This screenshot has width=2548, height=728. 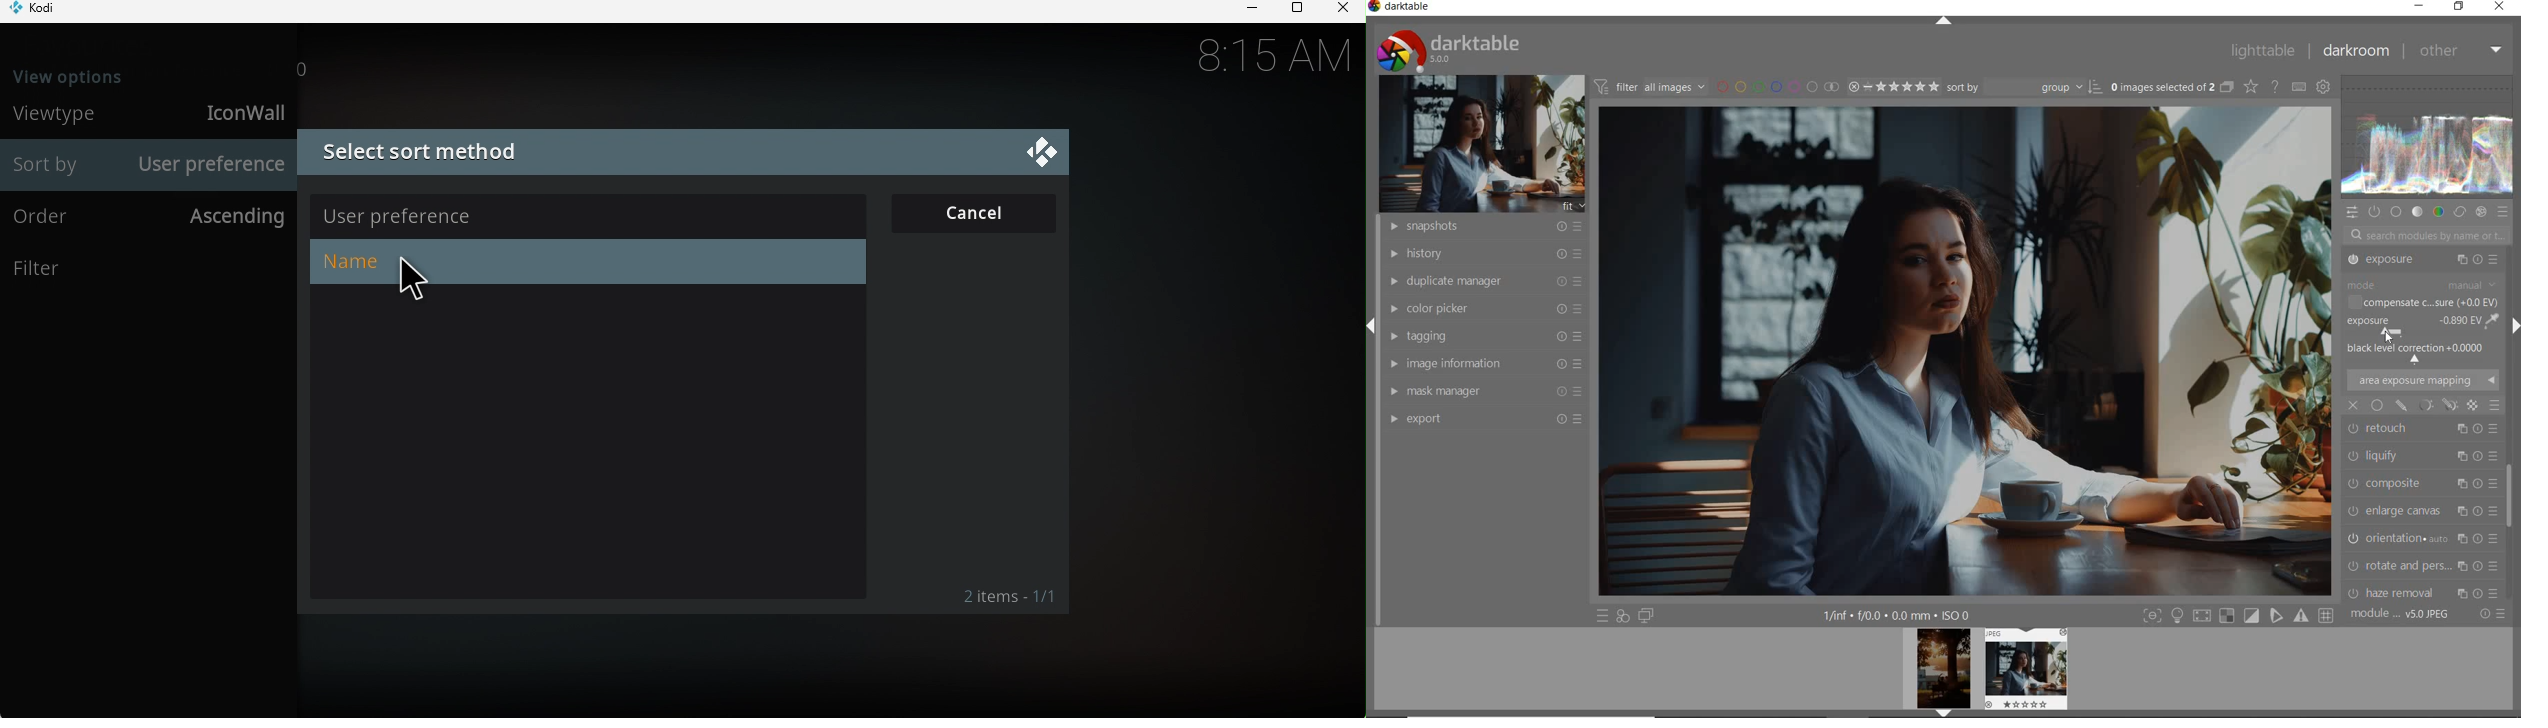 What do you see at coordinates (1482, 335) in the screenshot?
I see `TAGGING` at bounding box center [1482, 335].